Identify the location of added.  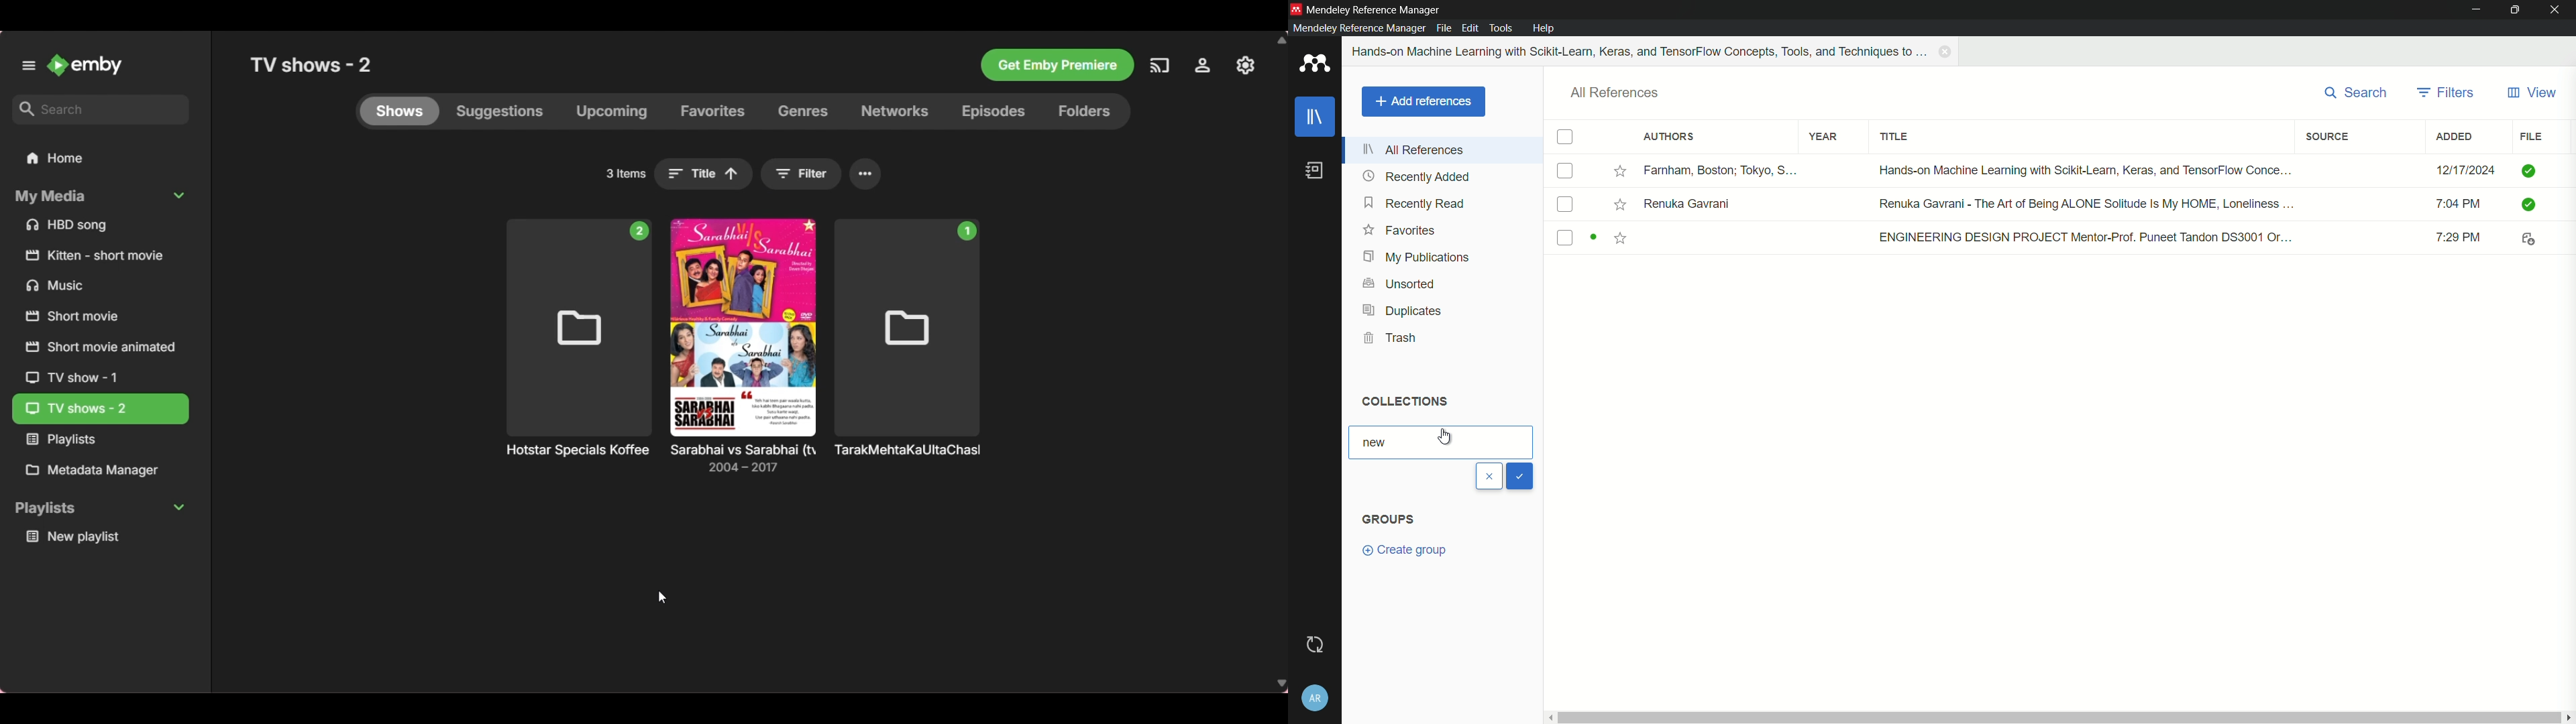
(2455, 137).